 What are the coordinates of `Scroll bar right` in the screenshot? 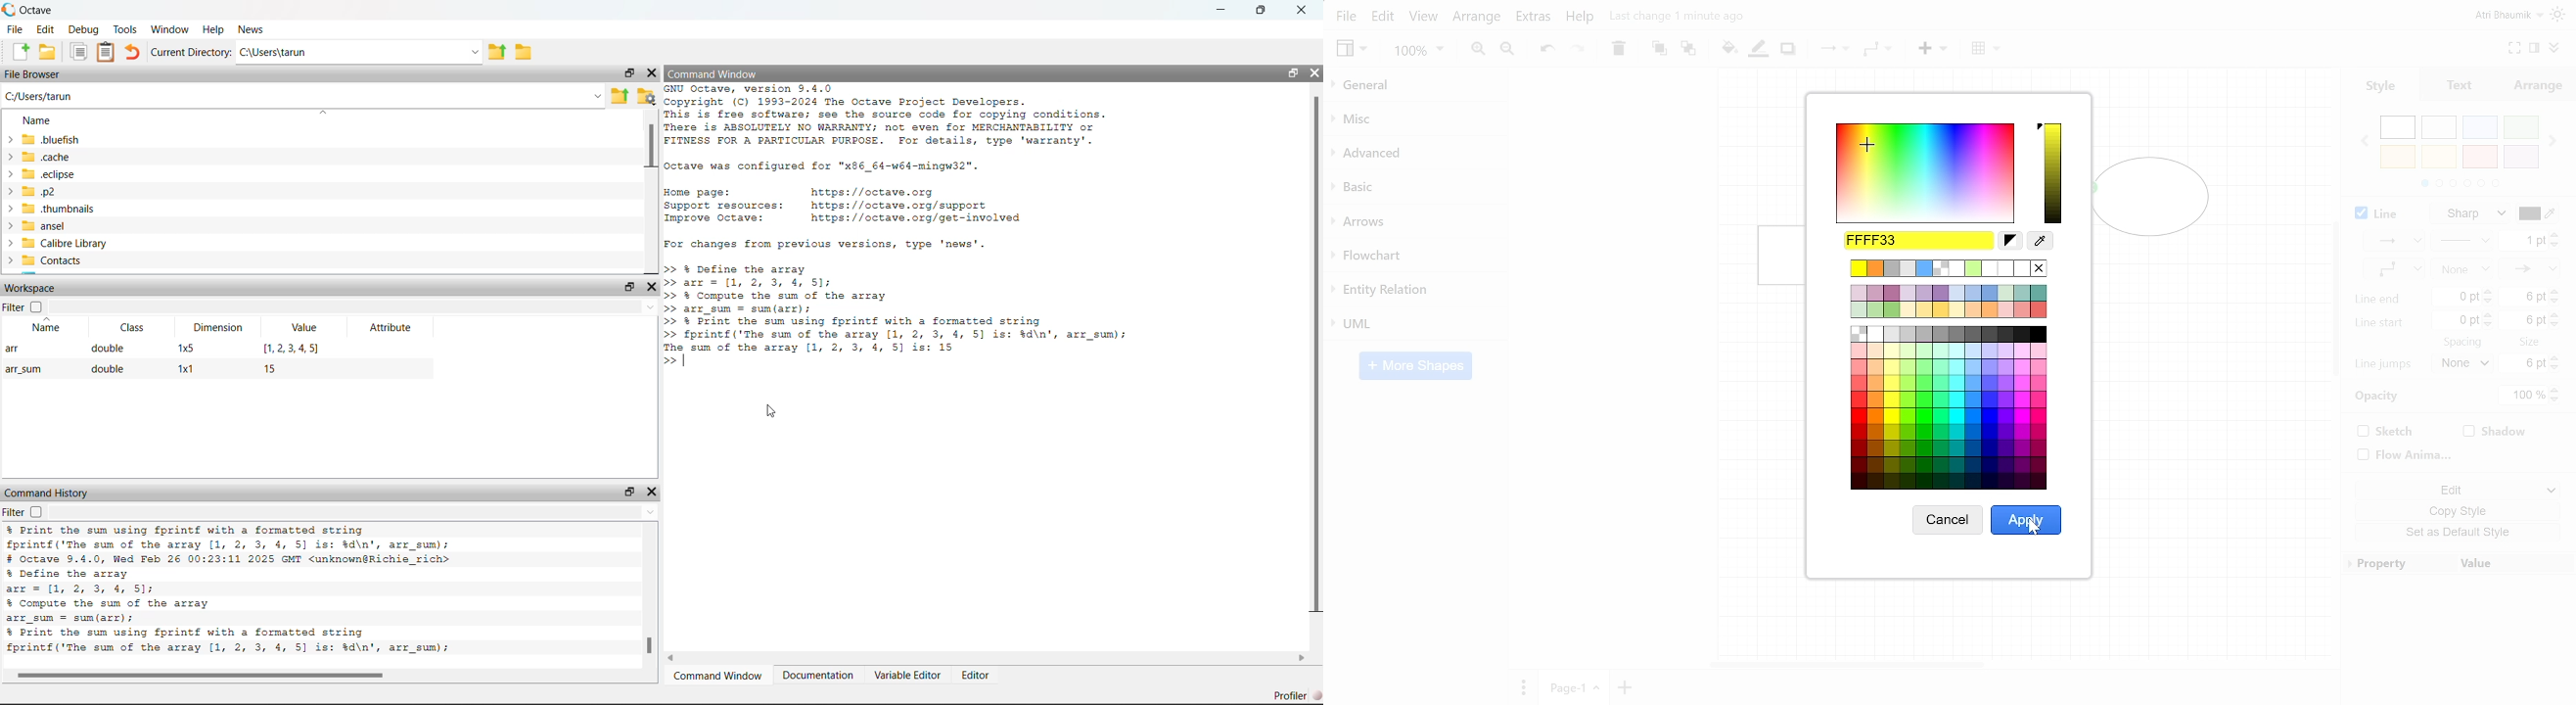 It's located at (1301, 659).